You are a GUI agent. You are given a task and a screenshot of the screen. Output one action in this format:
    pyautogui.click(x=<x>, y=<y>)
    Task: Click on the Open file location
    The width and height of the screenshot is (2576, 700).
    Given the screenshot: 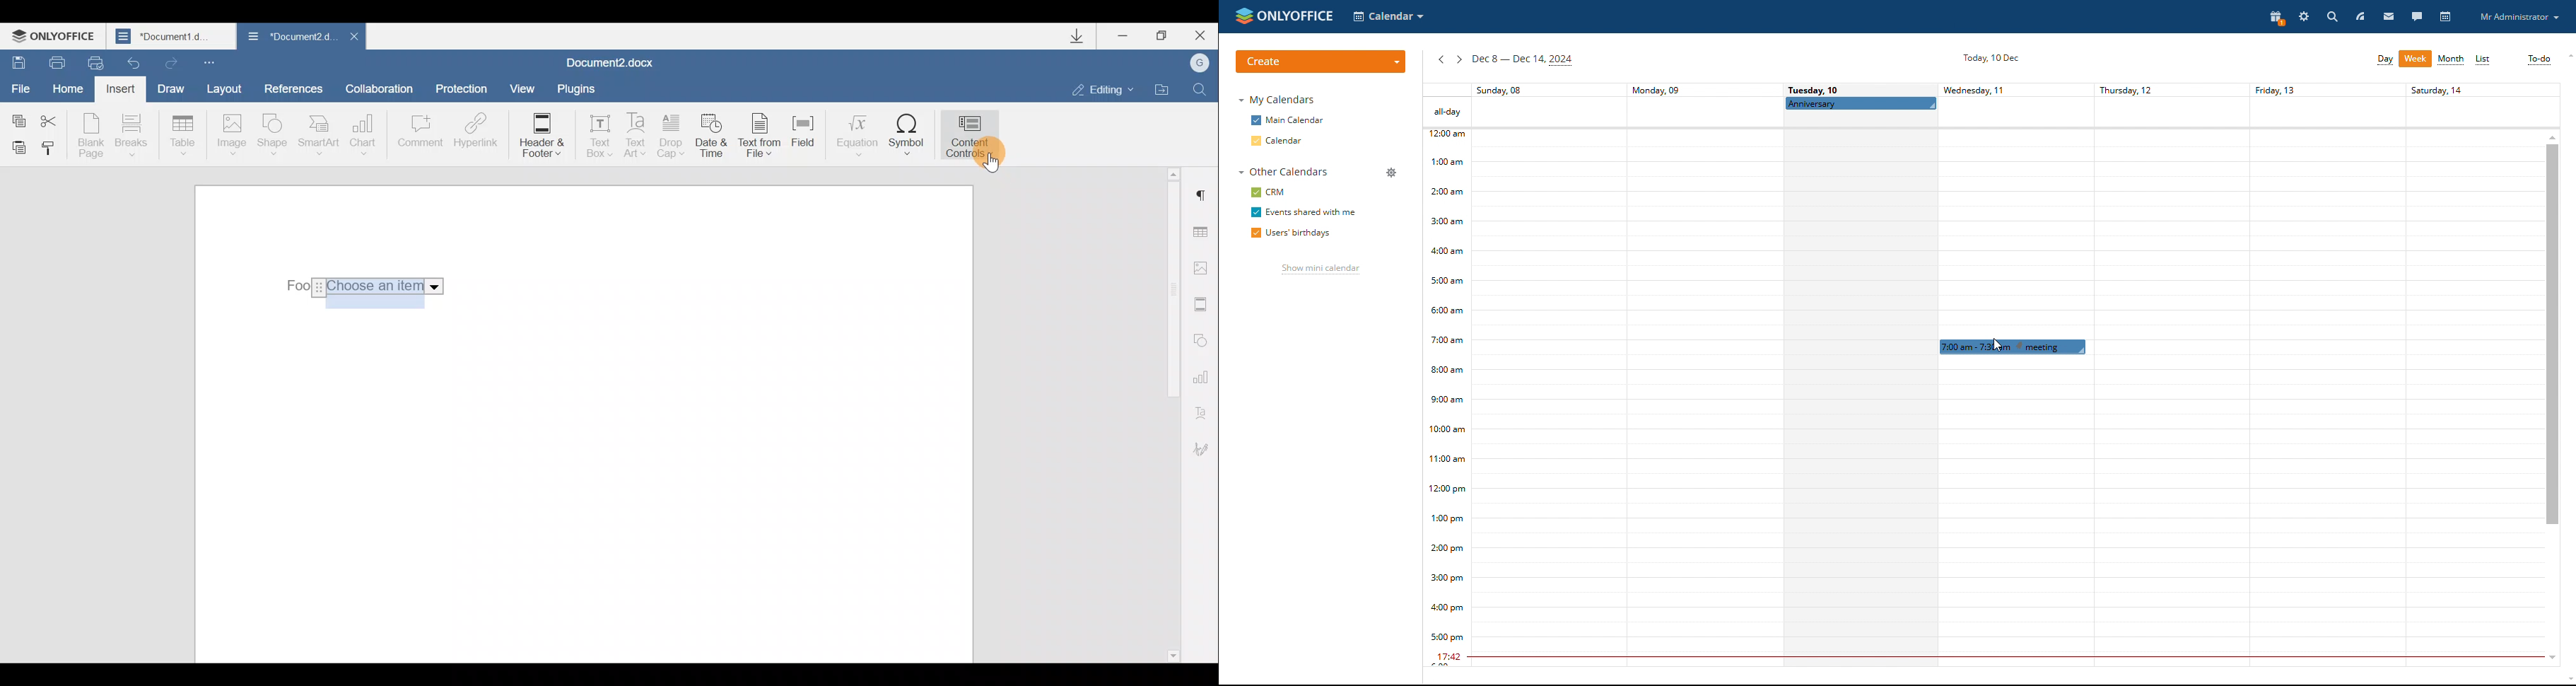 What is the action you would take?
    pyautogui.click(x=1162, y=88)
    